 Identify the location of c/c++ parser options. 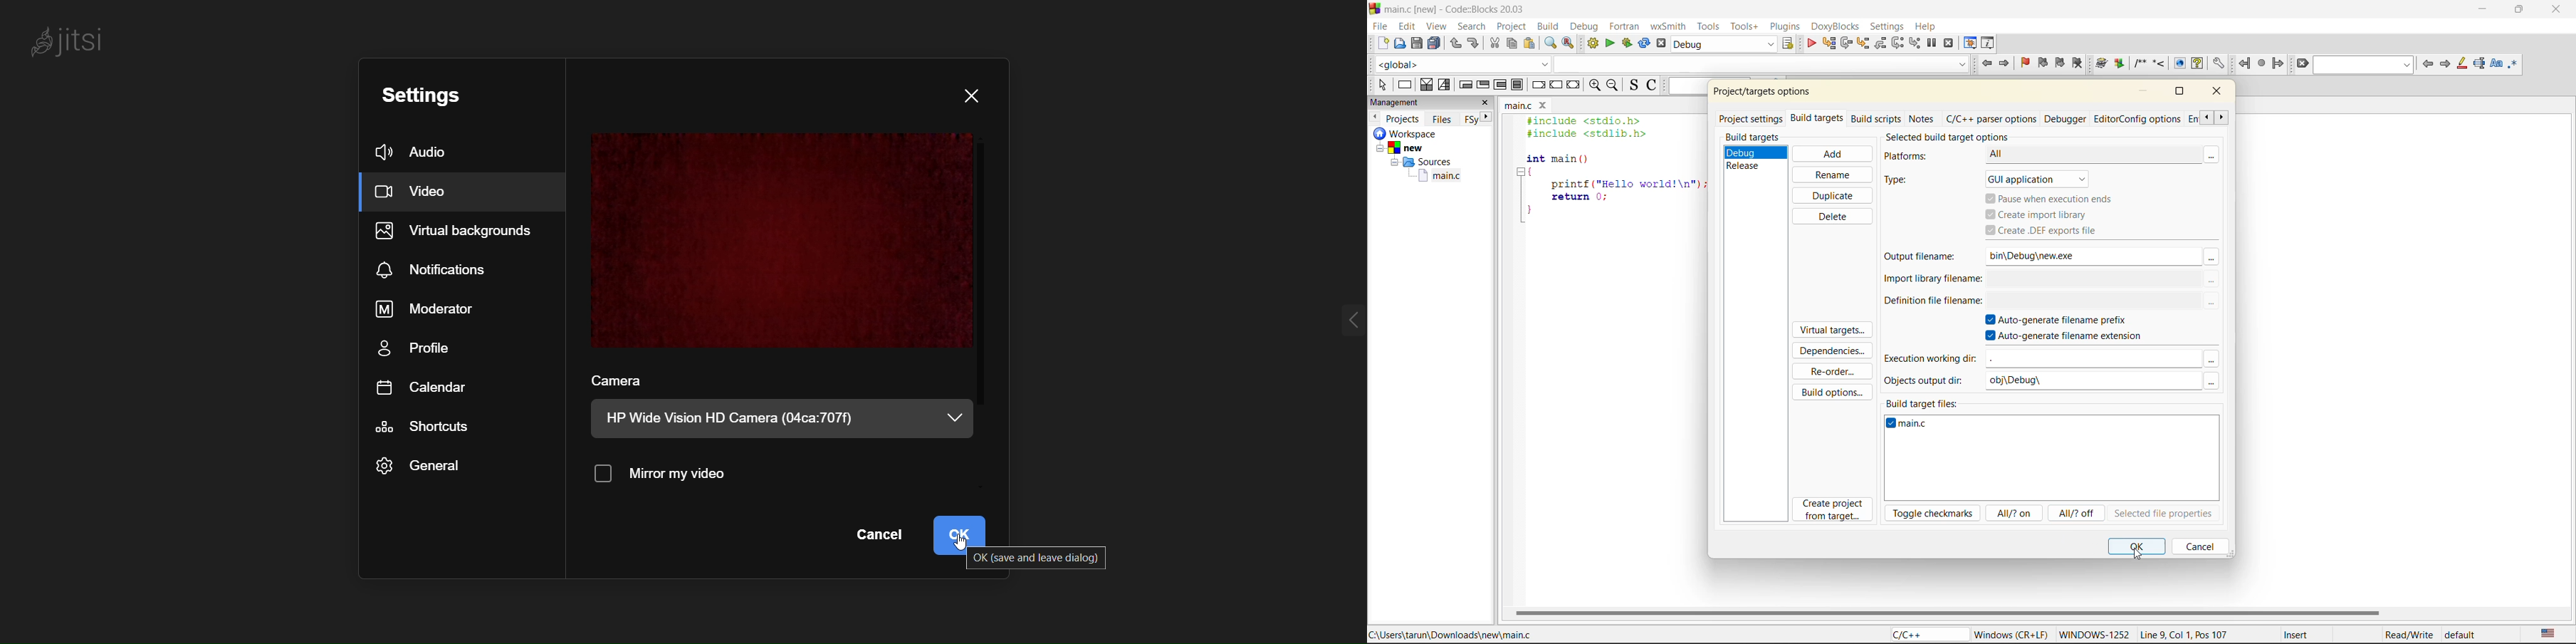
(1993, 118).